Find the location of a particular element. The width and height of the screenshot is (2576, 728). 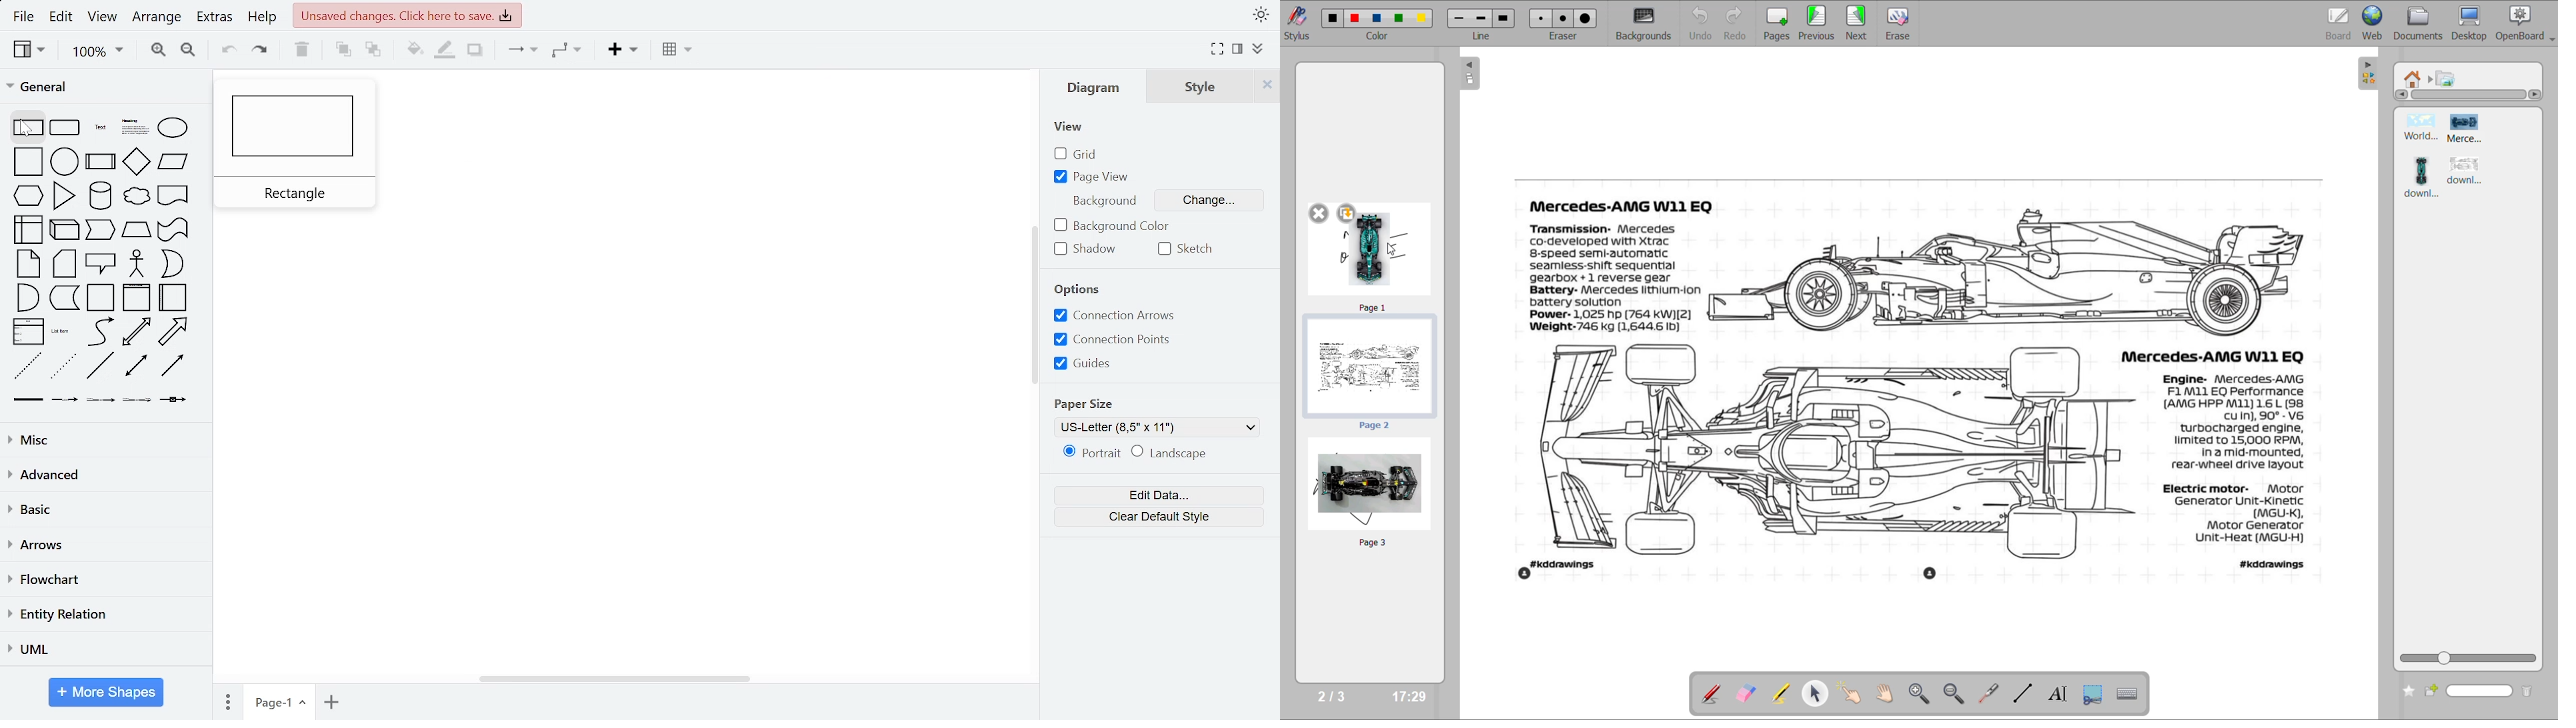

diagram is located at coordinates (1094, 88).